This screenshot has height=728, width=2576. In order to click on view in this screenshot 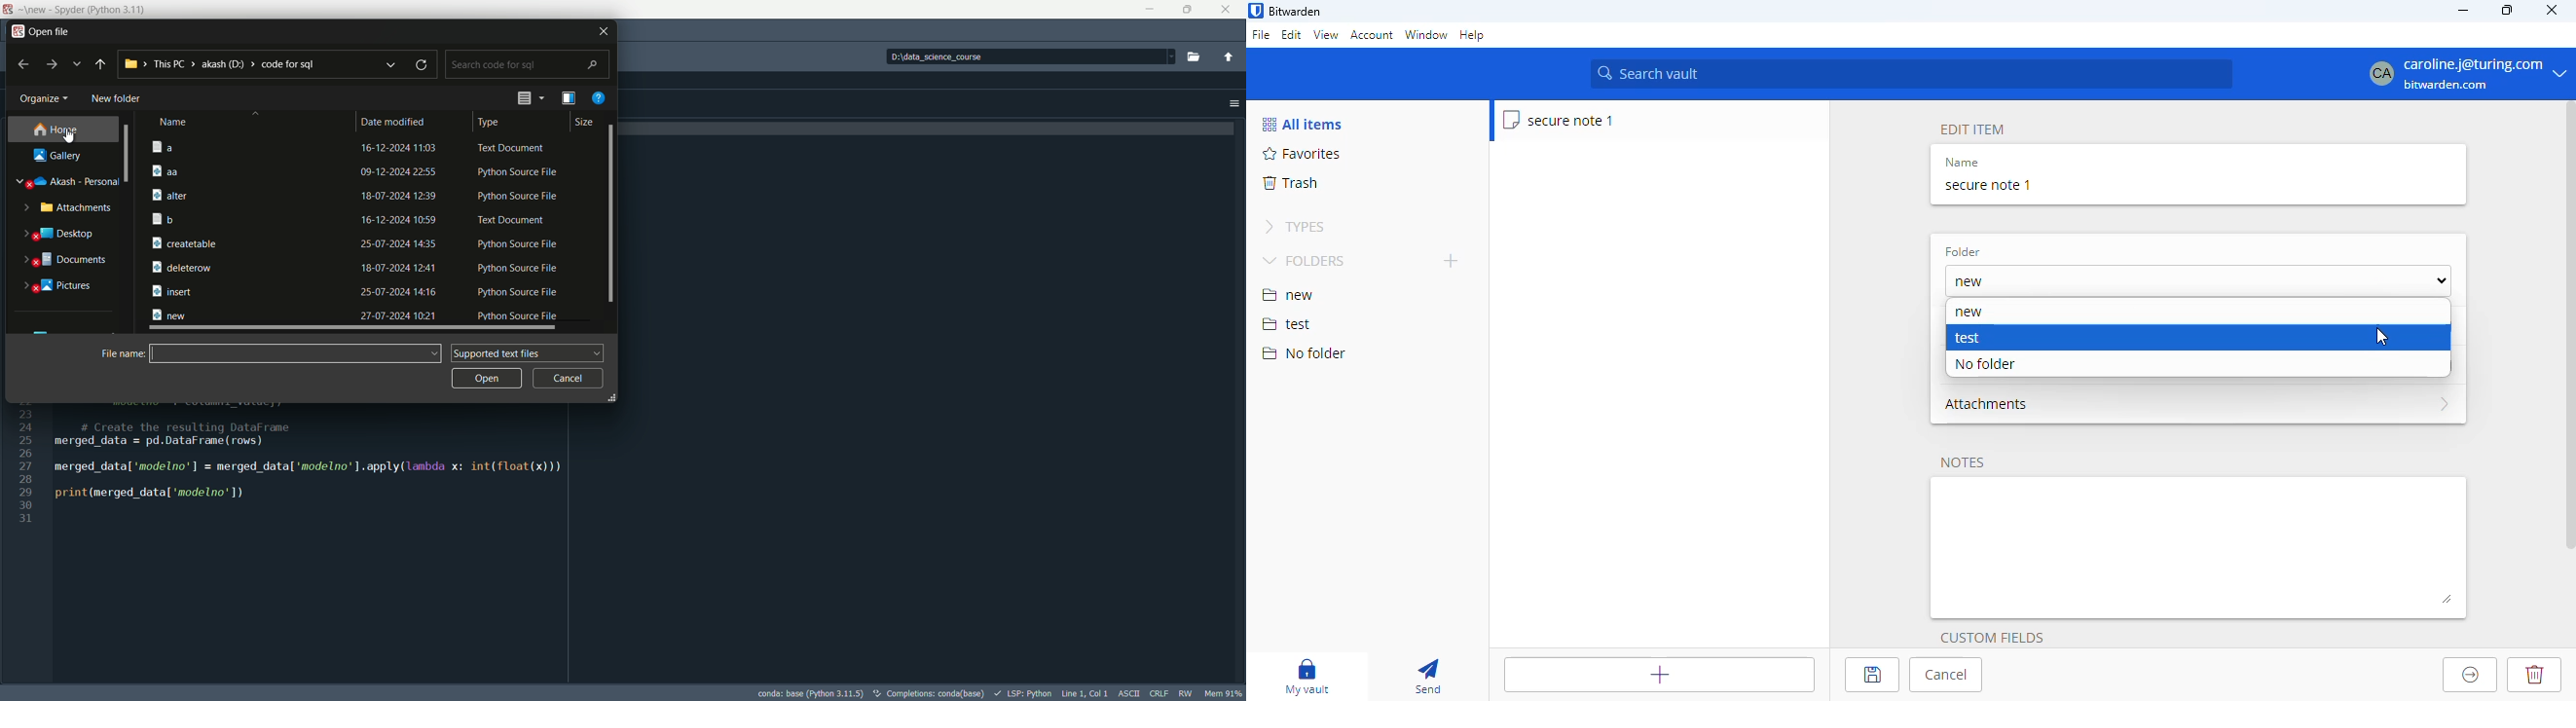, I will do `click(1325, 34)`.